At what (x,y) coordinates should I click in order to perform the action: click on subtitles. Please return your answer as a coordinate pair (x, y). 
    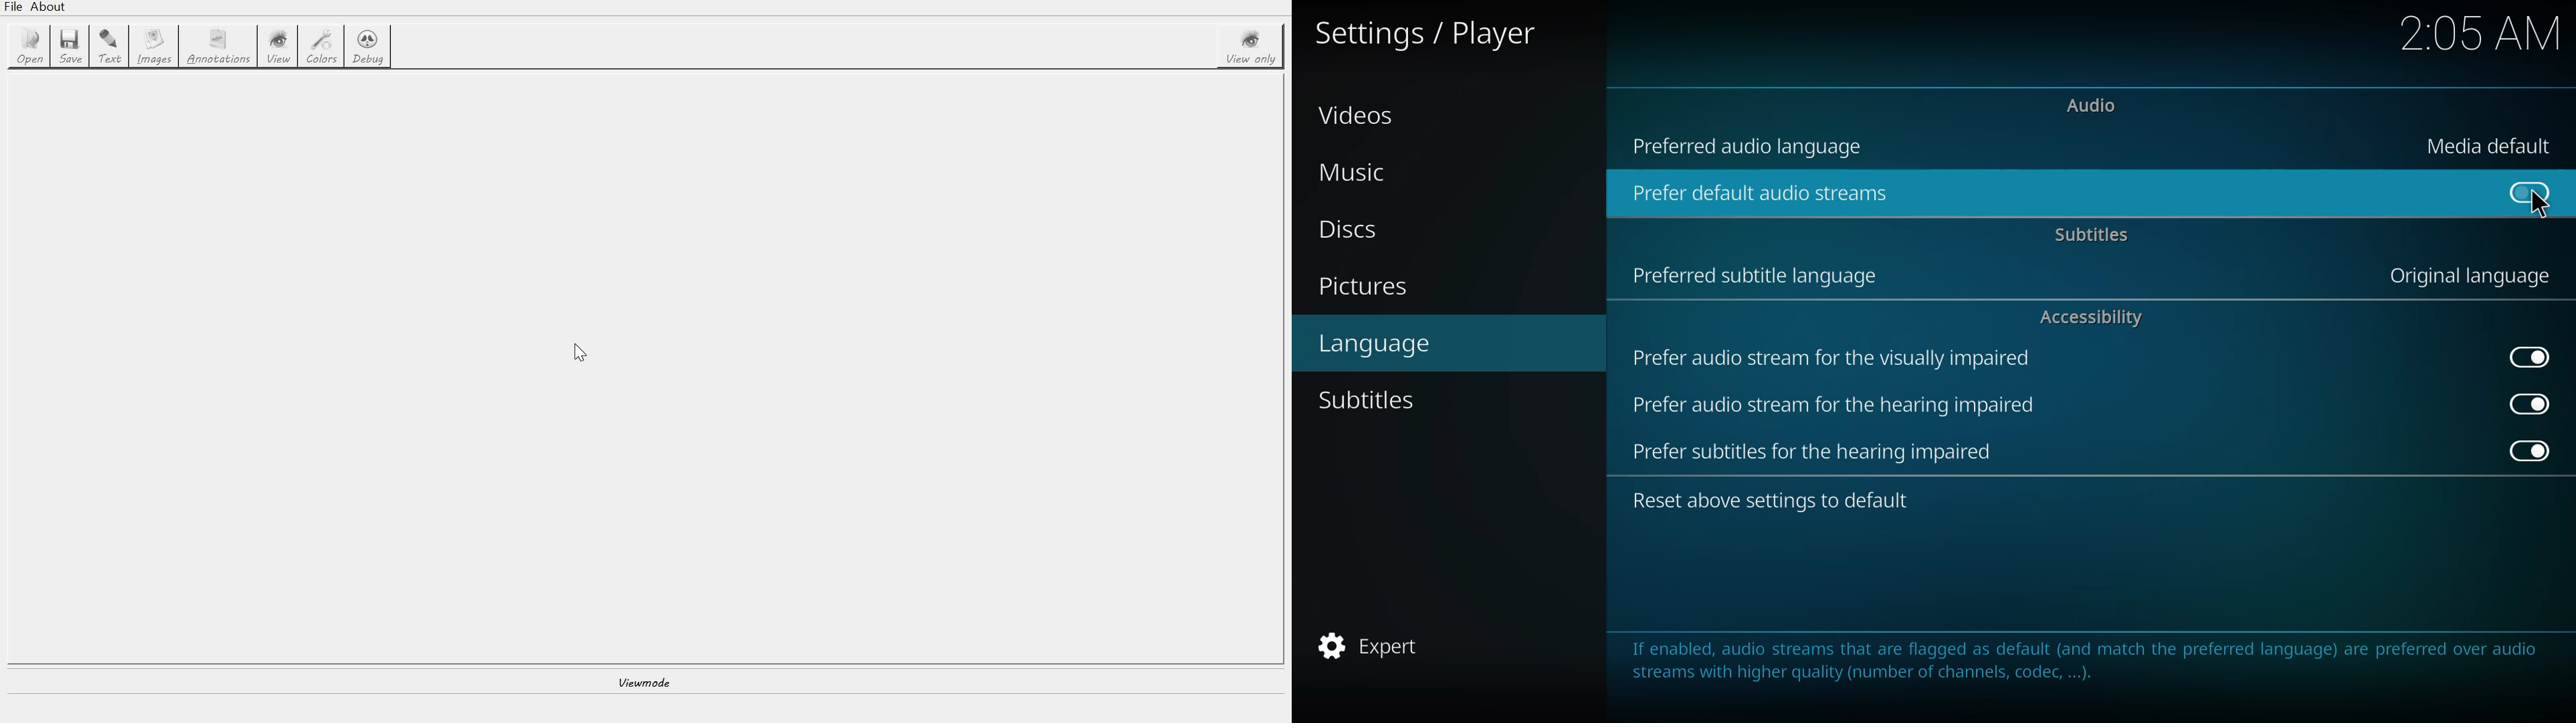
    Looking at the image, I should click on (2095, 234).